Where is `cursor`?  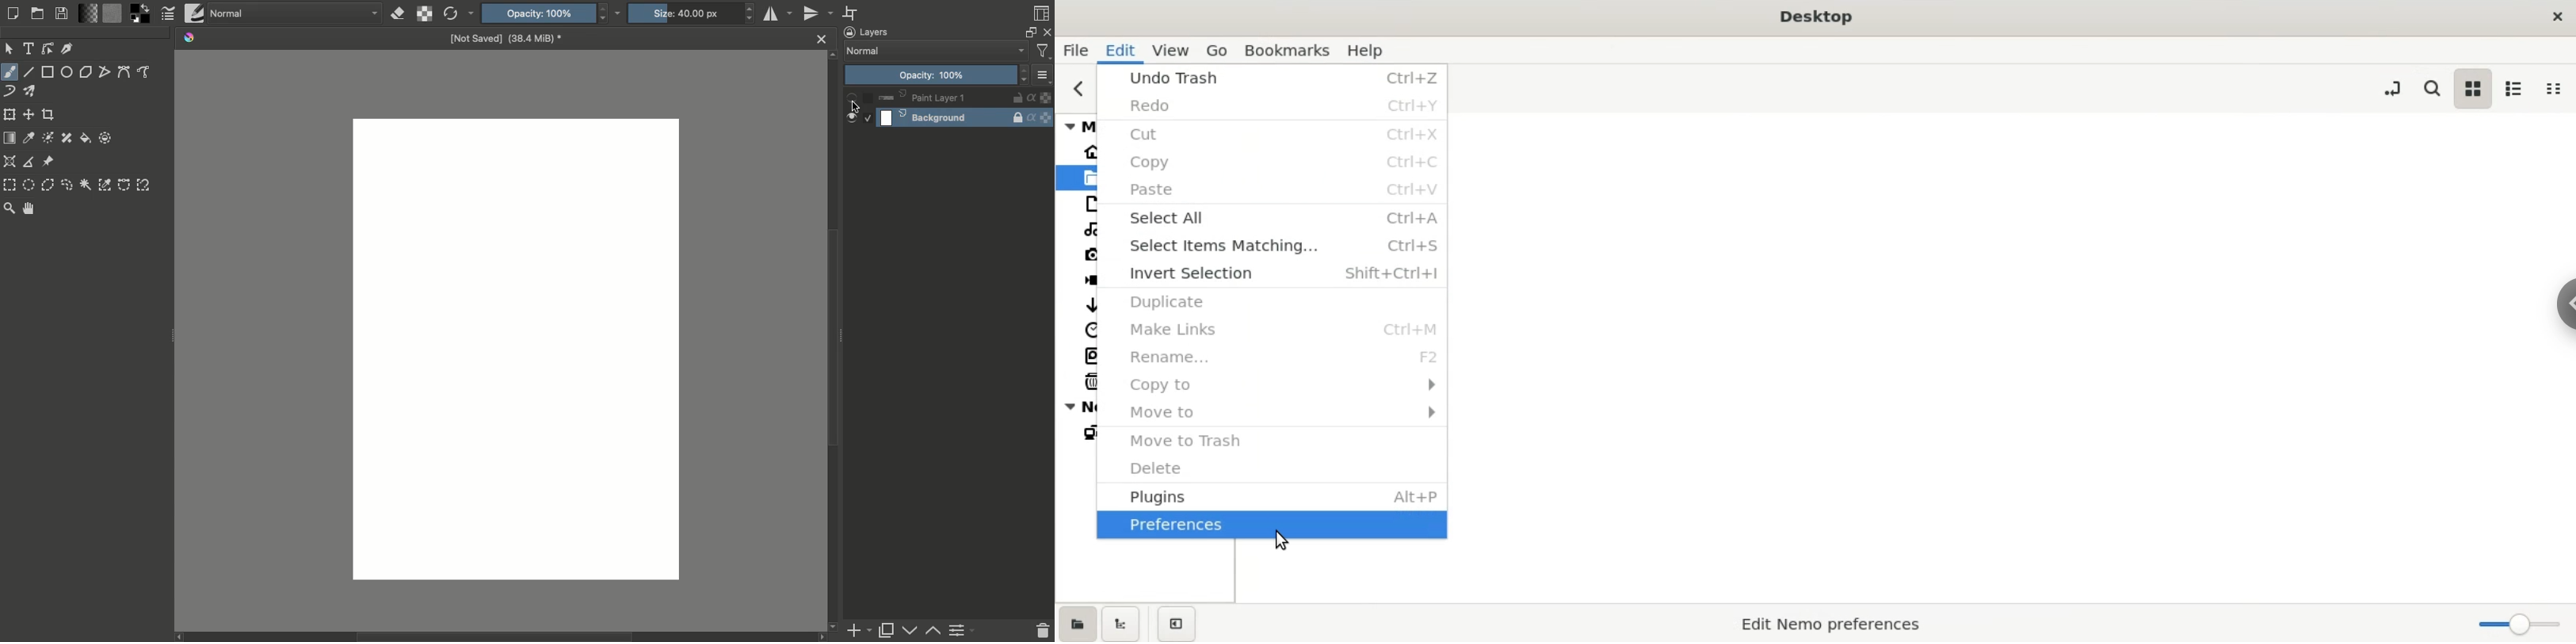 cursor is located at coordinates (856, 108).